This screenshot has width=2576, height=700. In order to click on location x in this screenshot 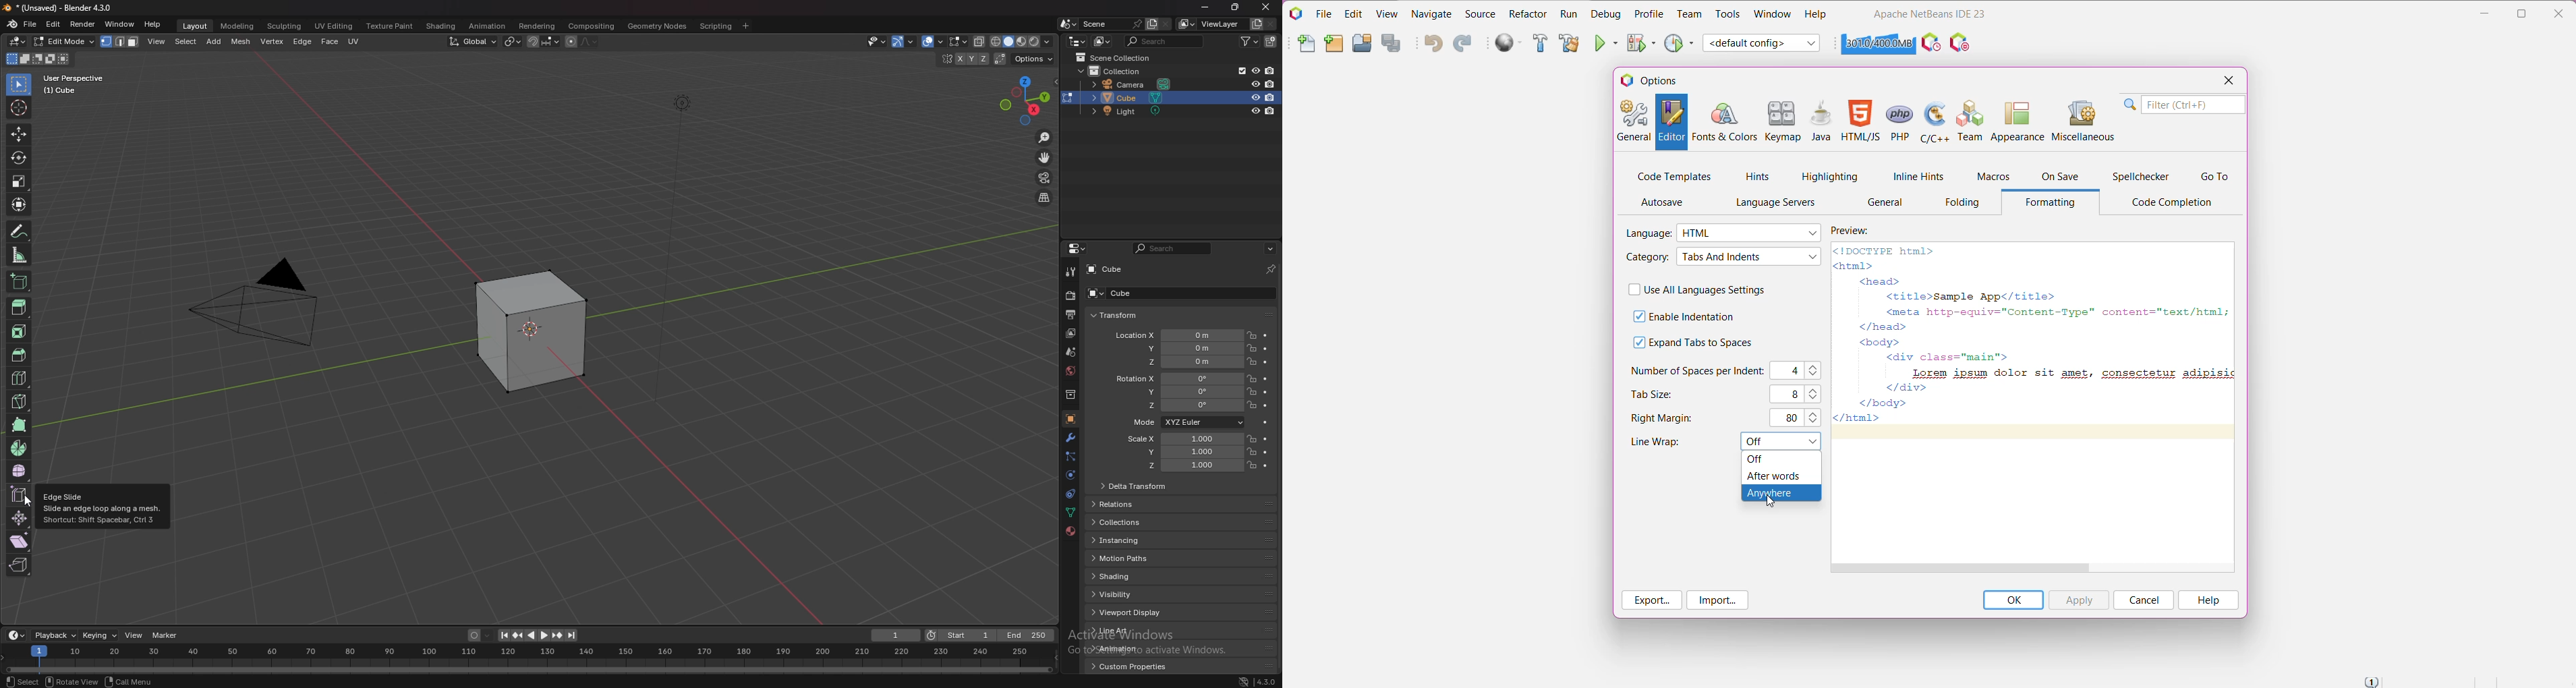, I will do `click(1175, 335)`.